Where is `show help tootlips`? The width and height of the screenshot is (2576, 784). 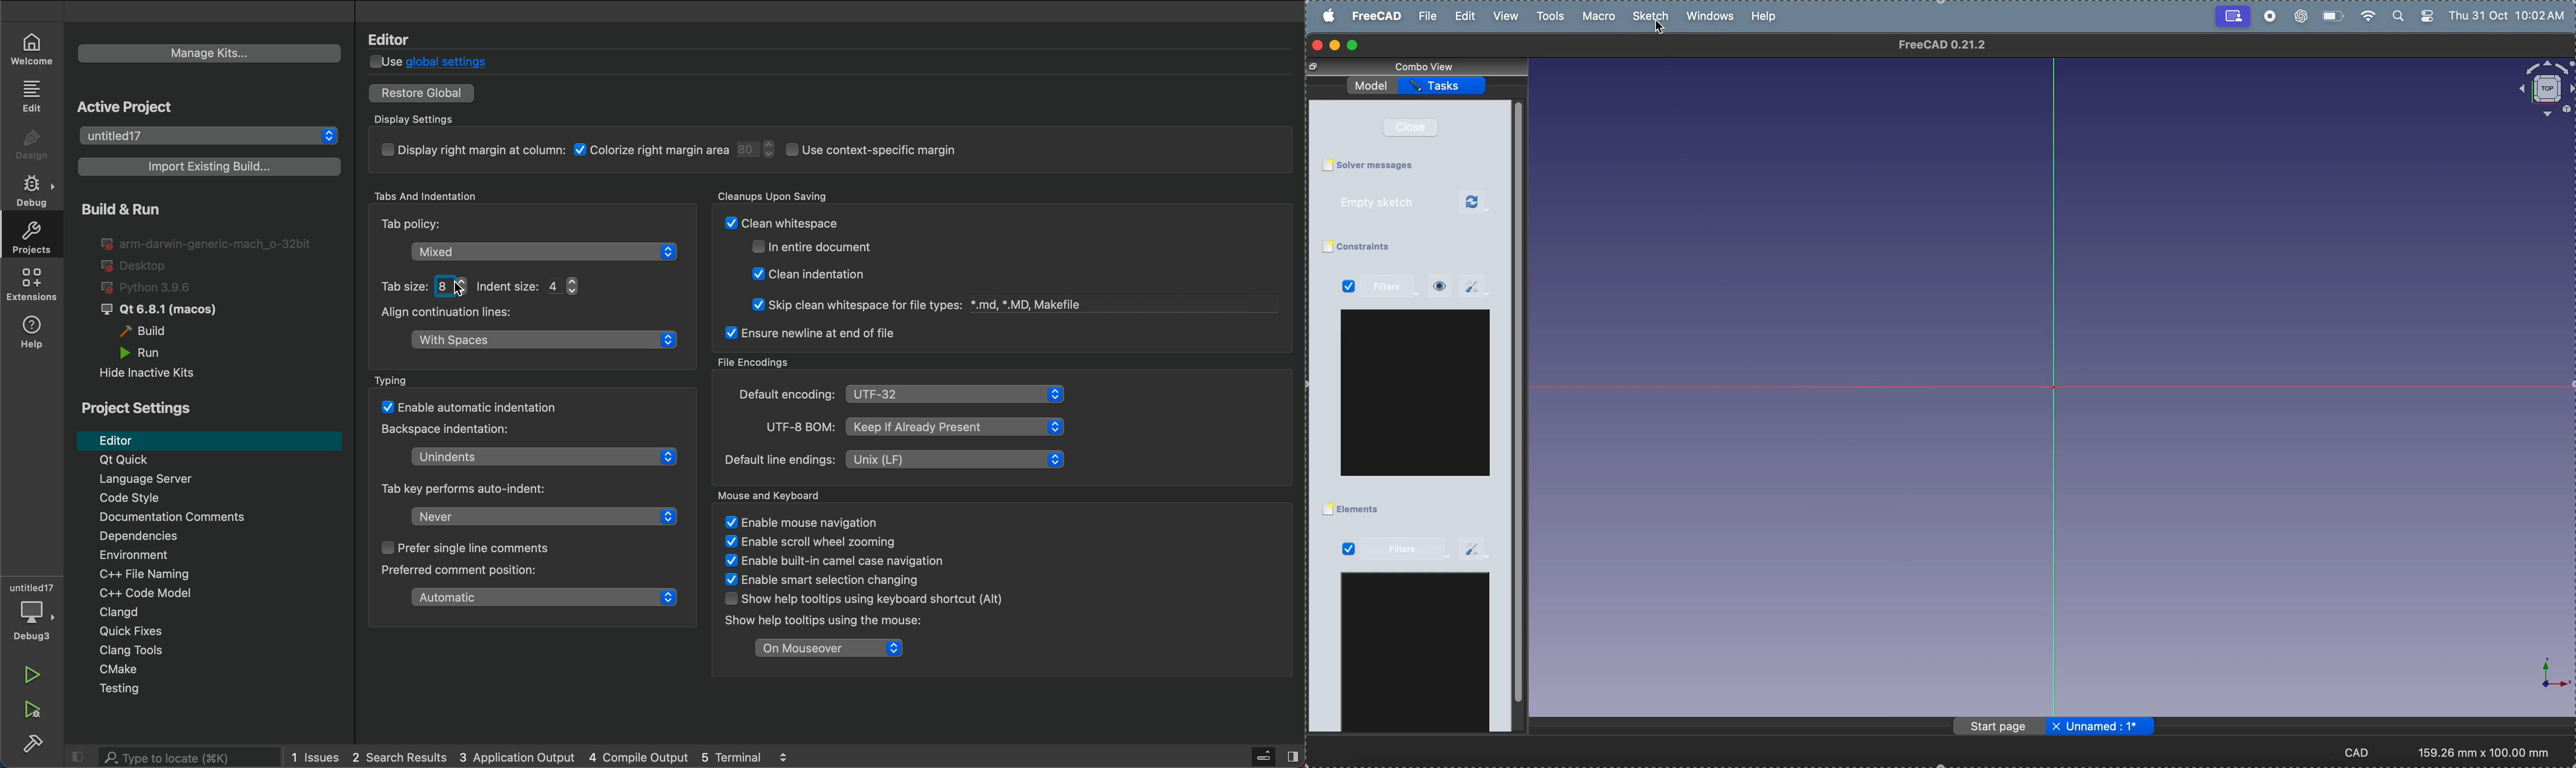 show help tootlips is located at coordinates (817, 622).